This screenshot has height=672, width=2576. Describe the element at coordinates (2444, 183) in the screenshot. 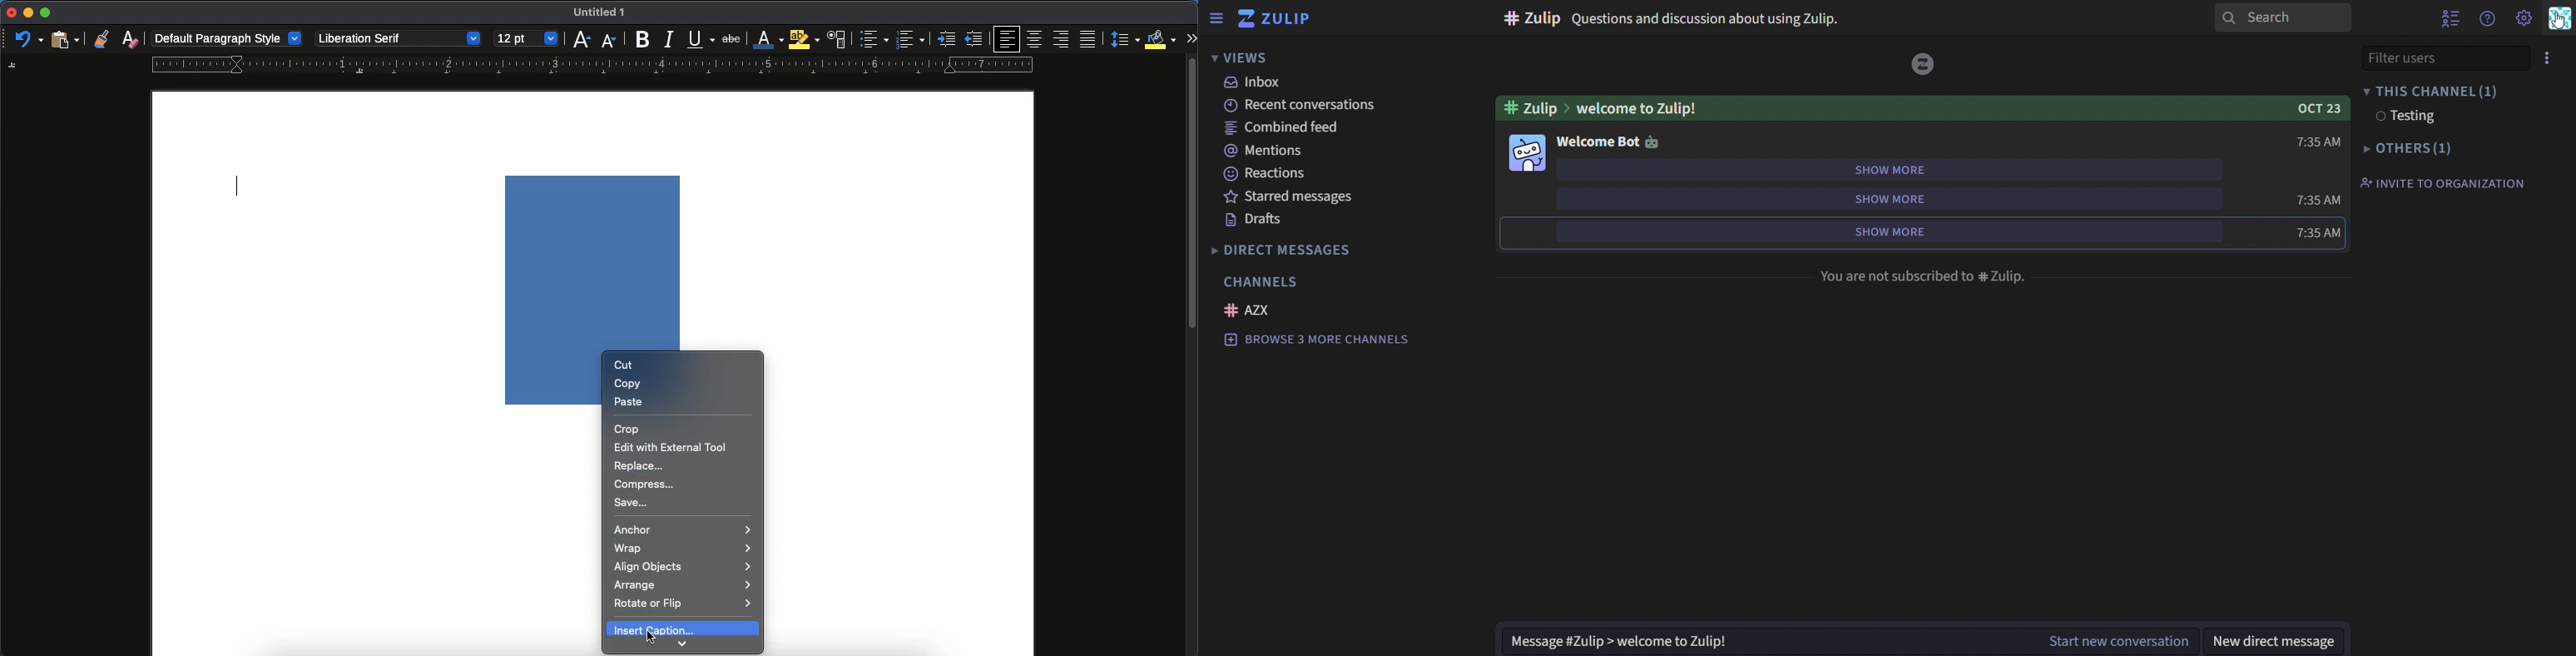

I see `invite to organization` at that location.